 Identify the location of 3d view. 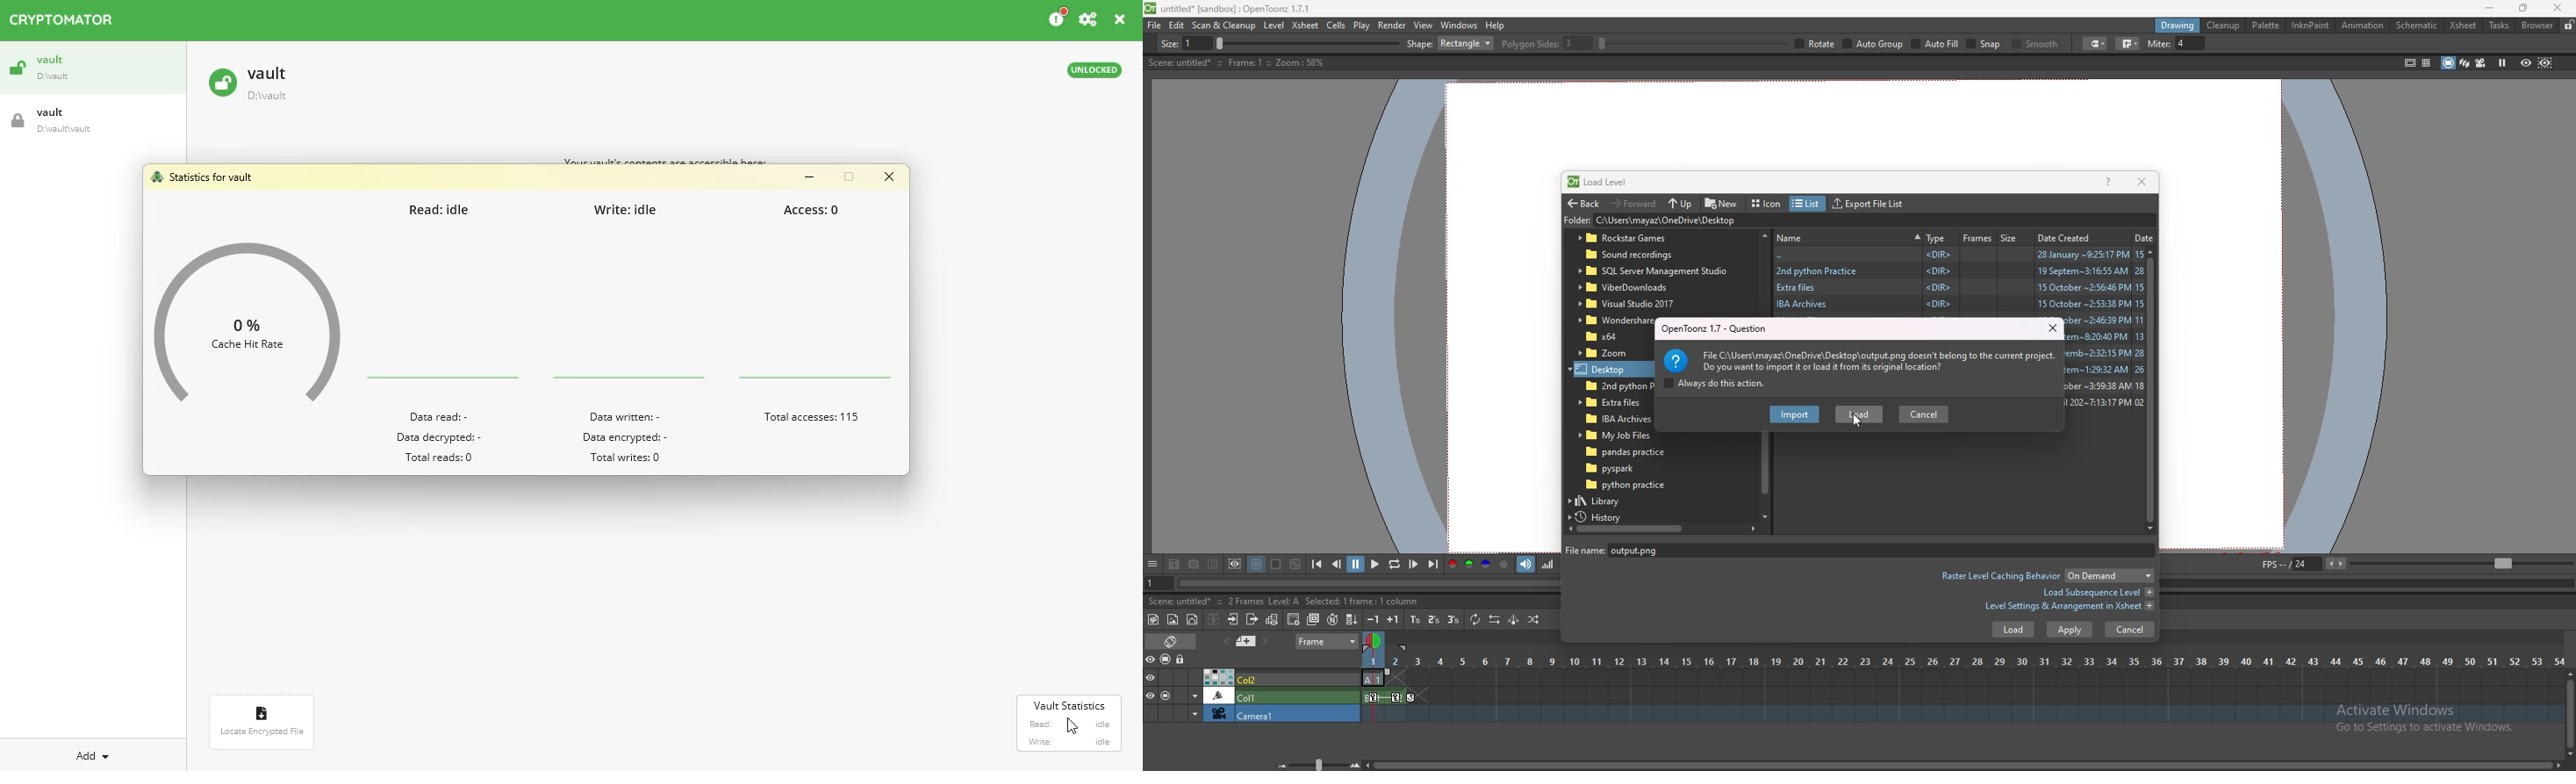
(2466, 62).